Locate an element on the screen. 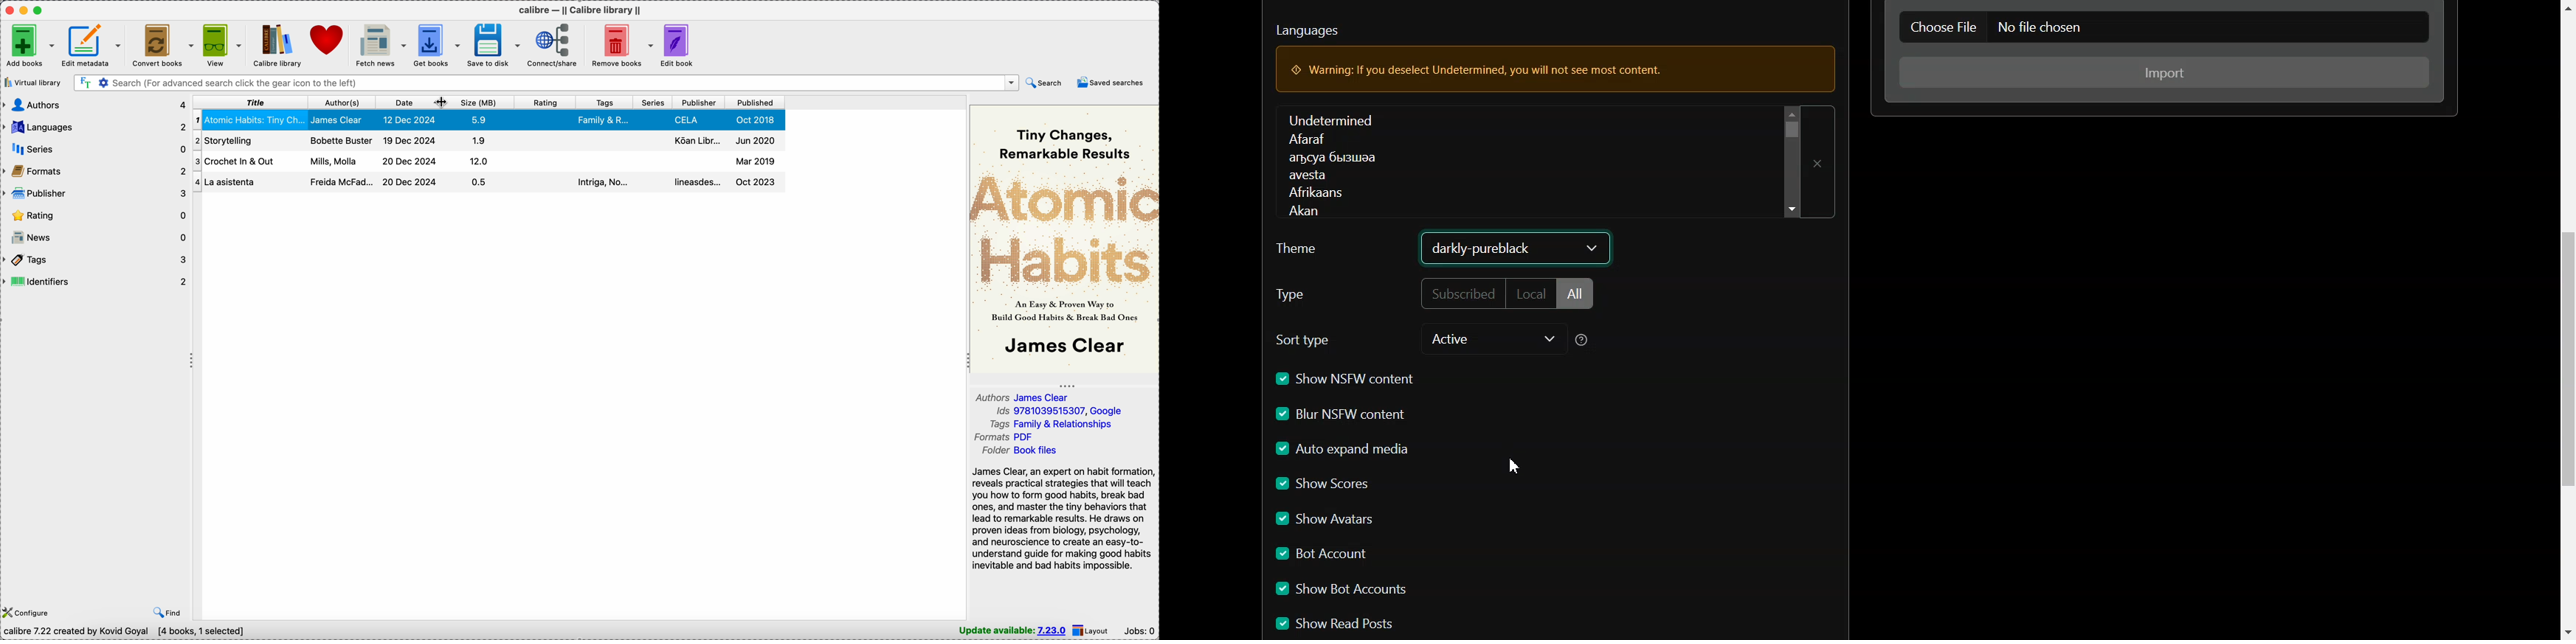  Languages is located at coordinates (1533, 159).